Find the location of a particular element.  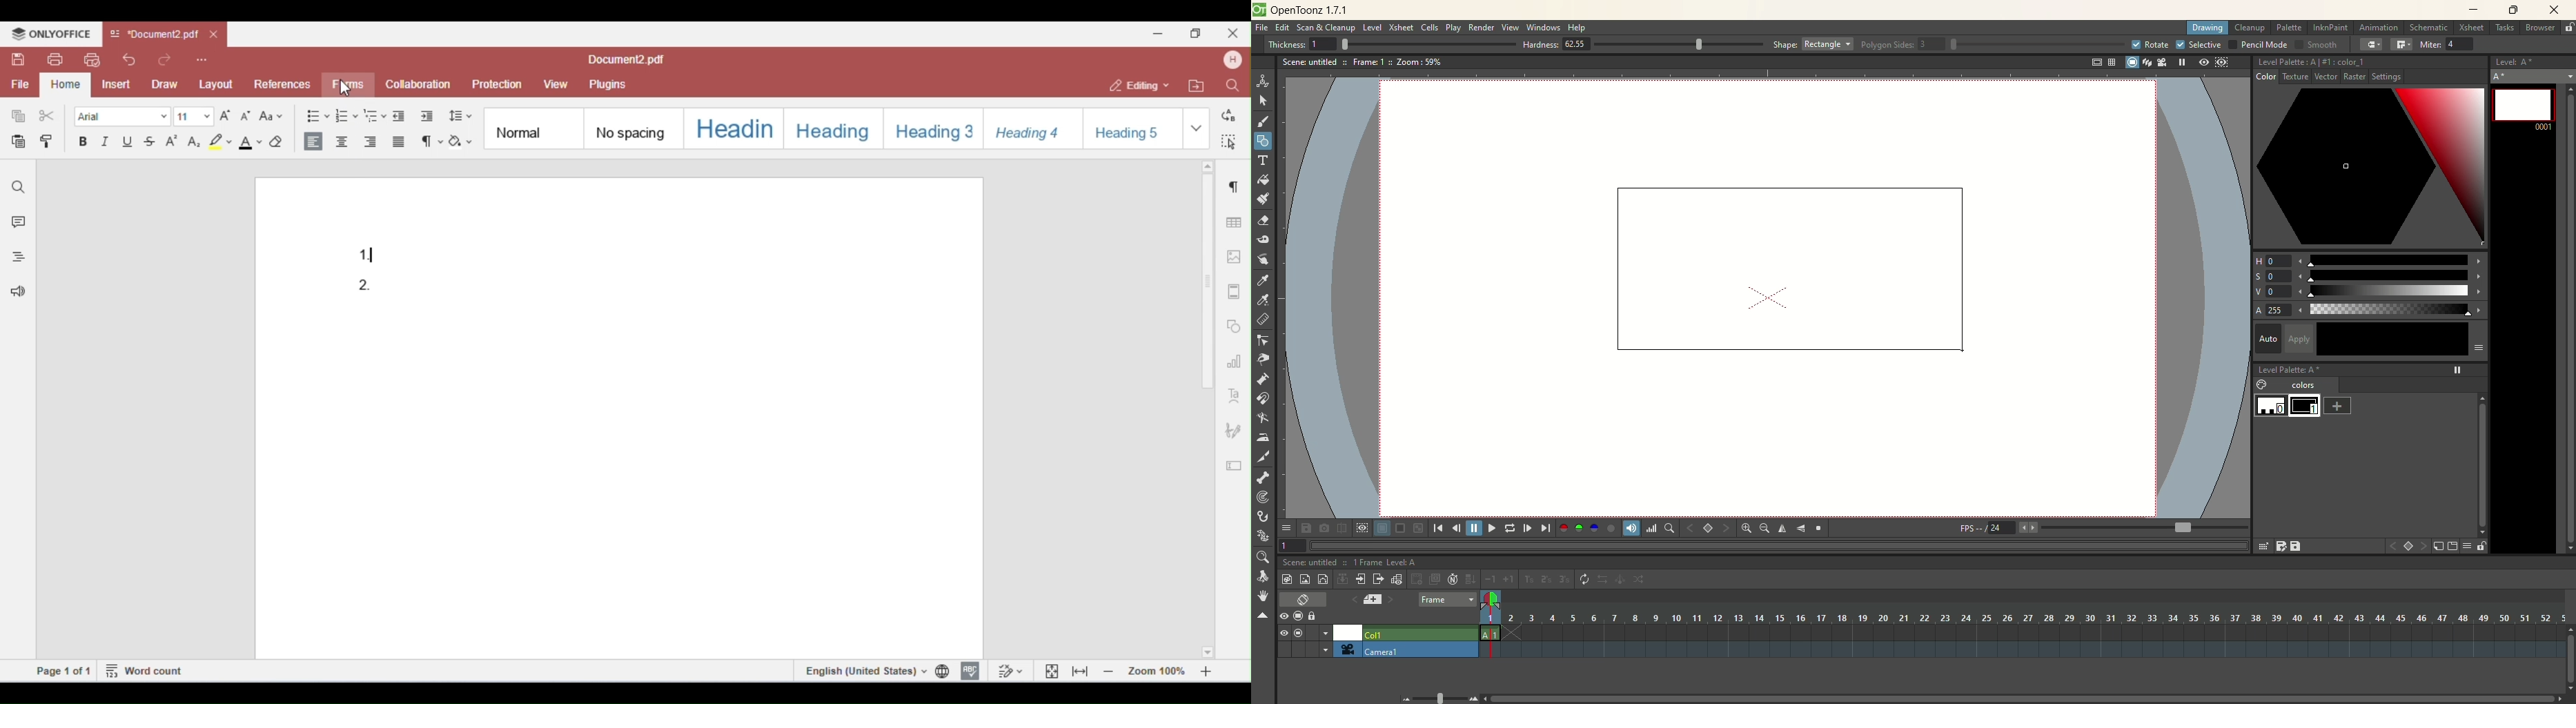

select camera is located at coordinates (1345, 649).